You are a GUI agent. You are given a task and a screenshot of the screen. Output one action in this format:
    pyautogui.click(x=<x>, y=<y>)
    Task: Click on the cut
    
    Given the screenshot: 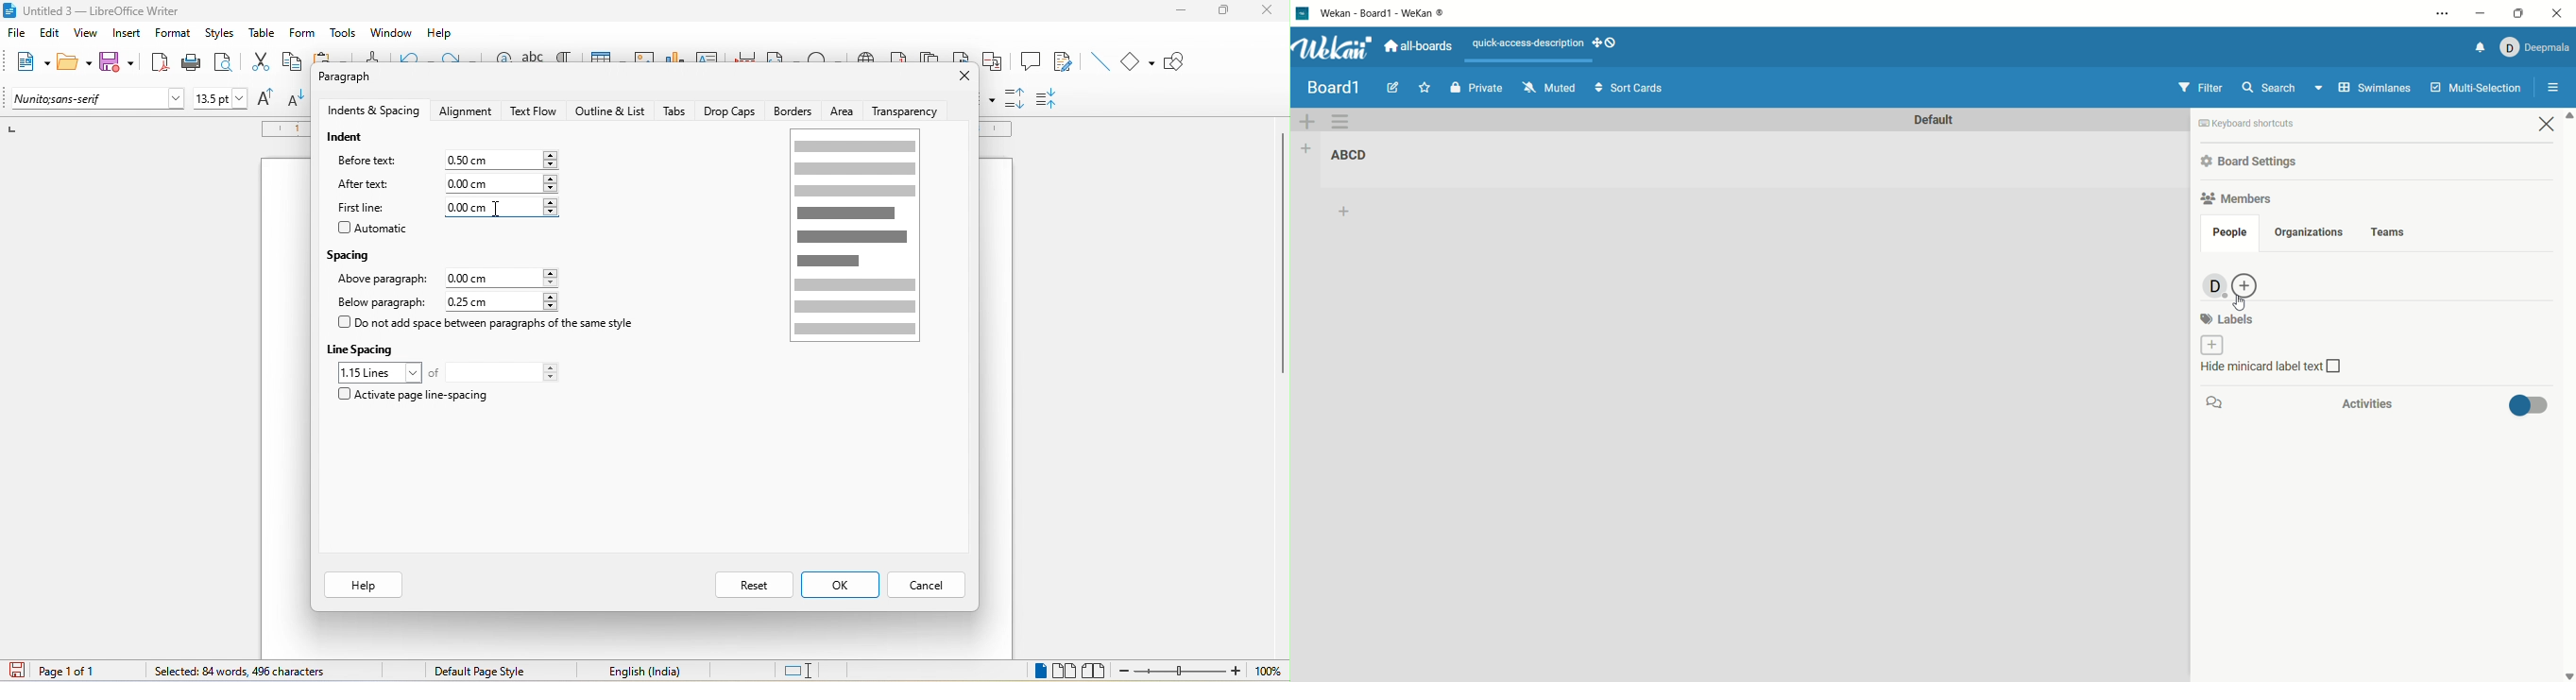 What is the action you would take?
    pyautogui.click(x=261, y=63)
    